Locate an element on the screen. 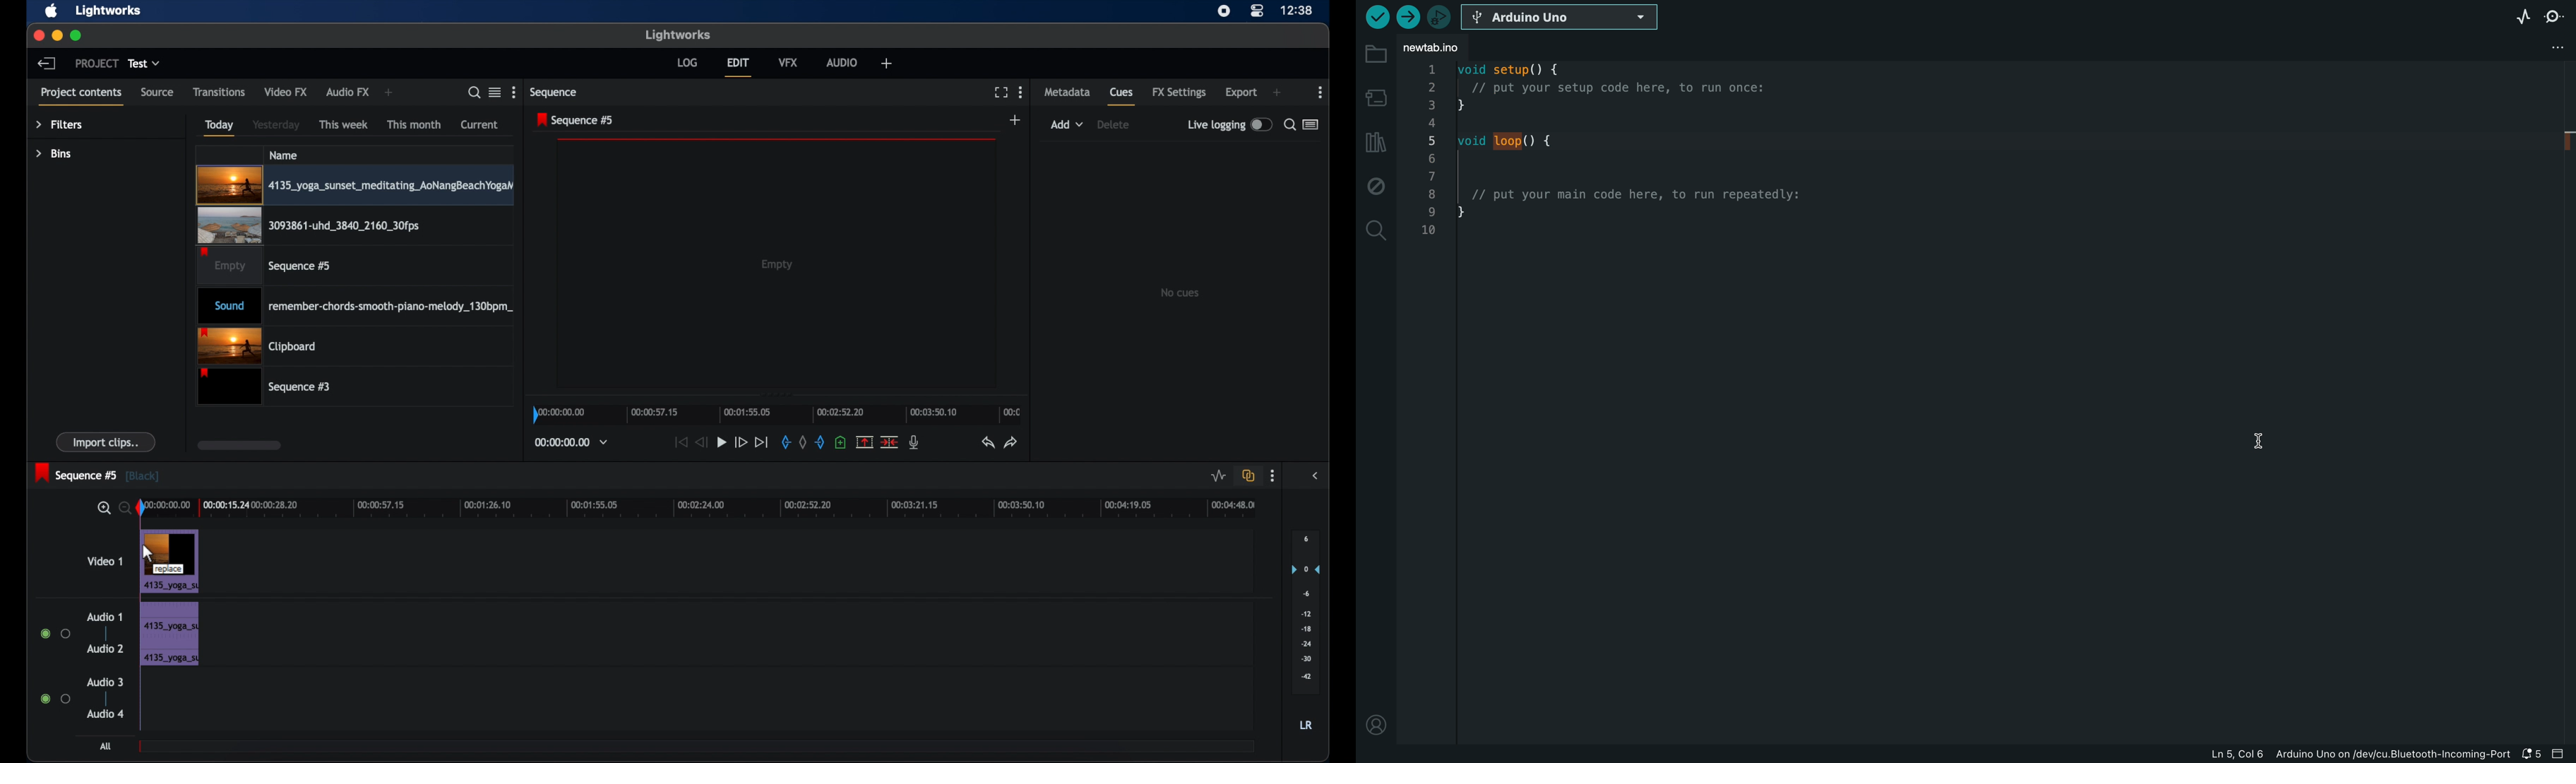  toggle audio level editing is located at coordinates (1219, 476).